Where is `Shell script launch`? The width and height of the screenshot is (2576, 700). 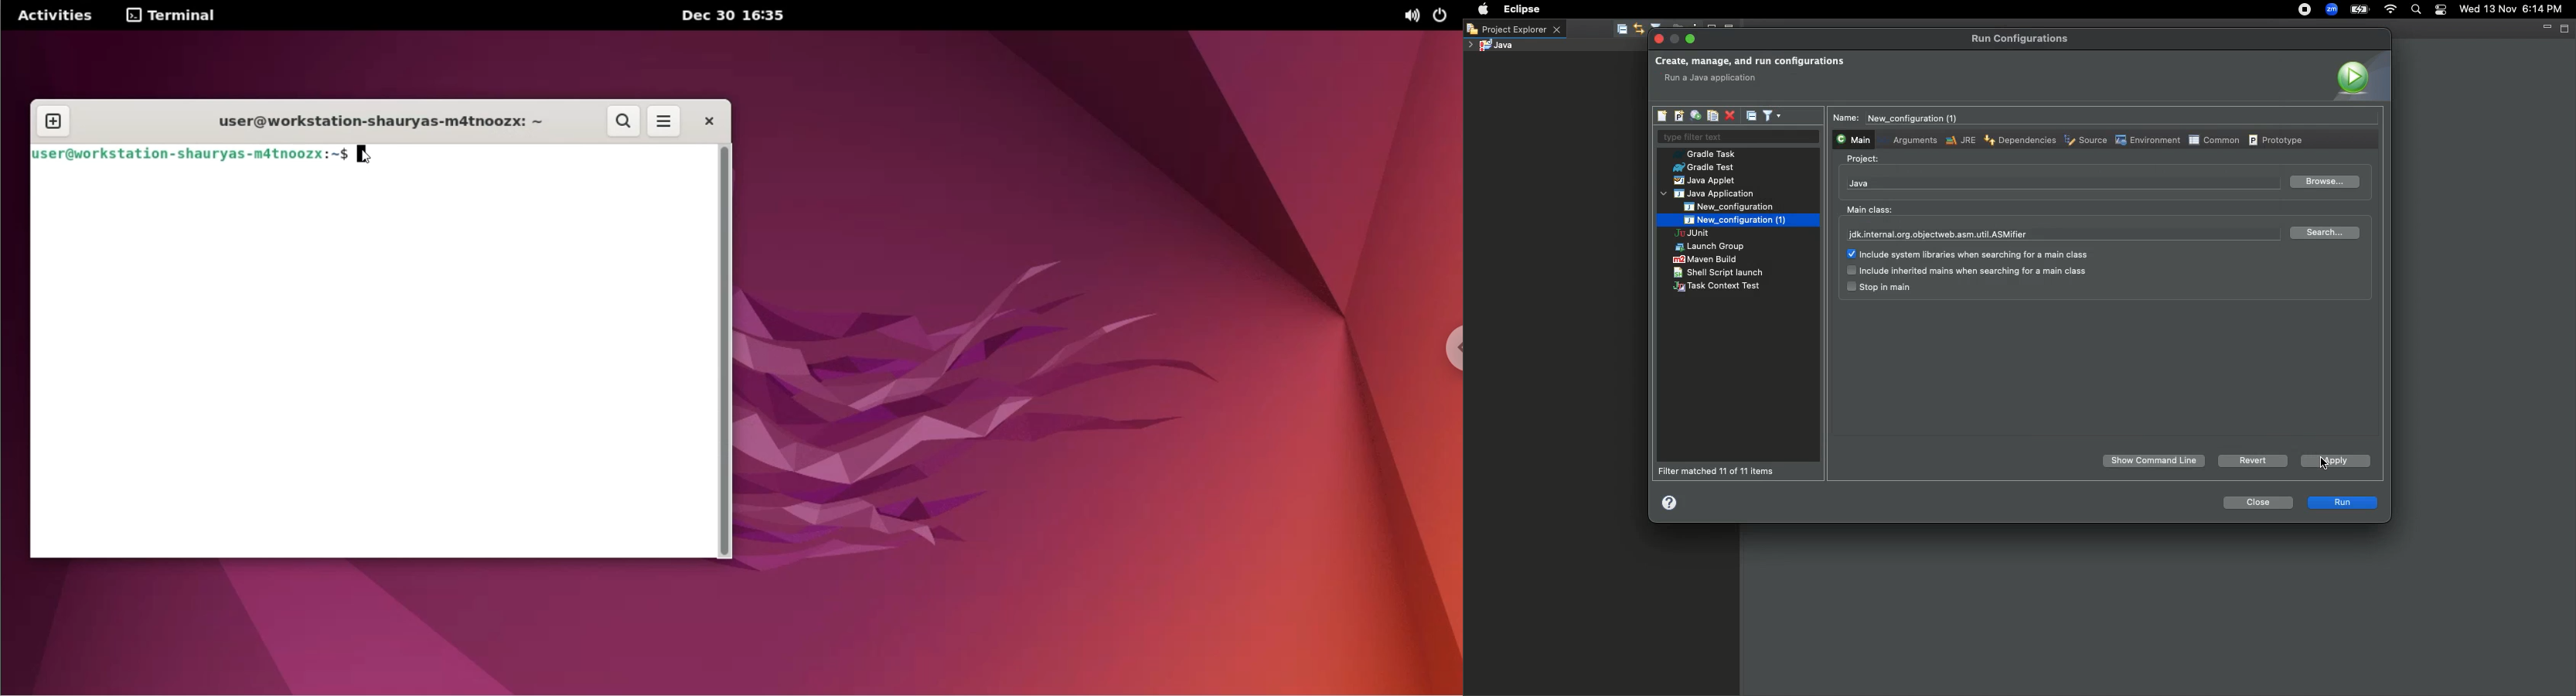
Shell script launch is located at coordinates (1719, 272).